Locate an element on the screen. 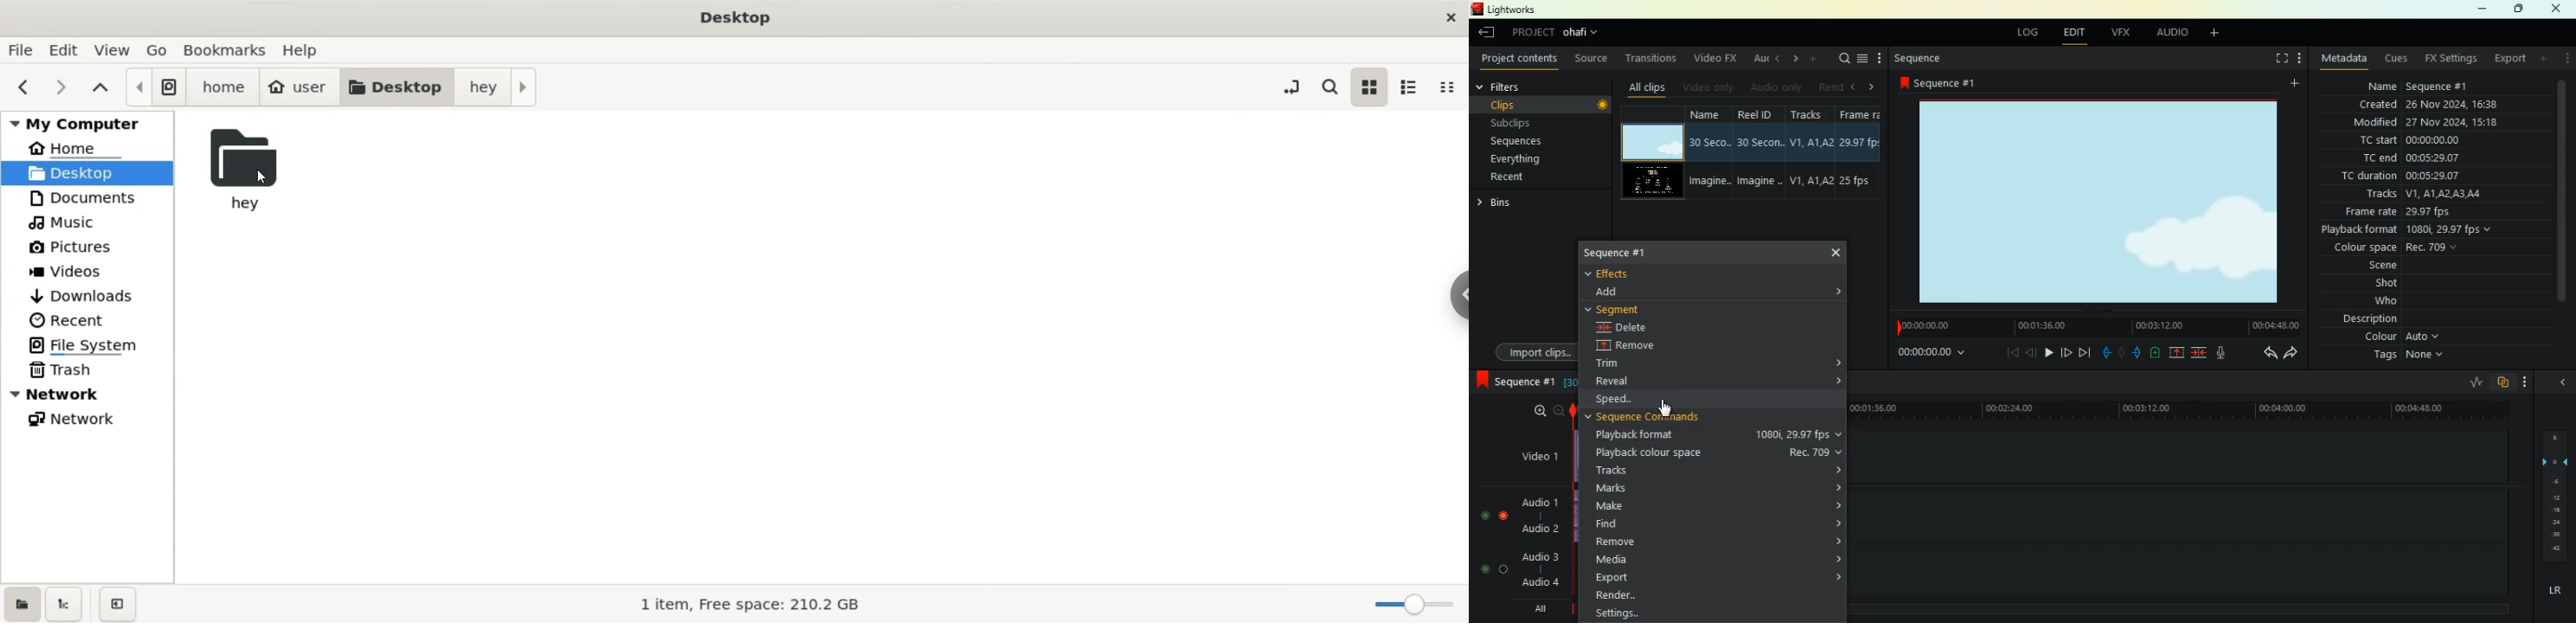  description is located at coordinates (2370, 319).